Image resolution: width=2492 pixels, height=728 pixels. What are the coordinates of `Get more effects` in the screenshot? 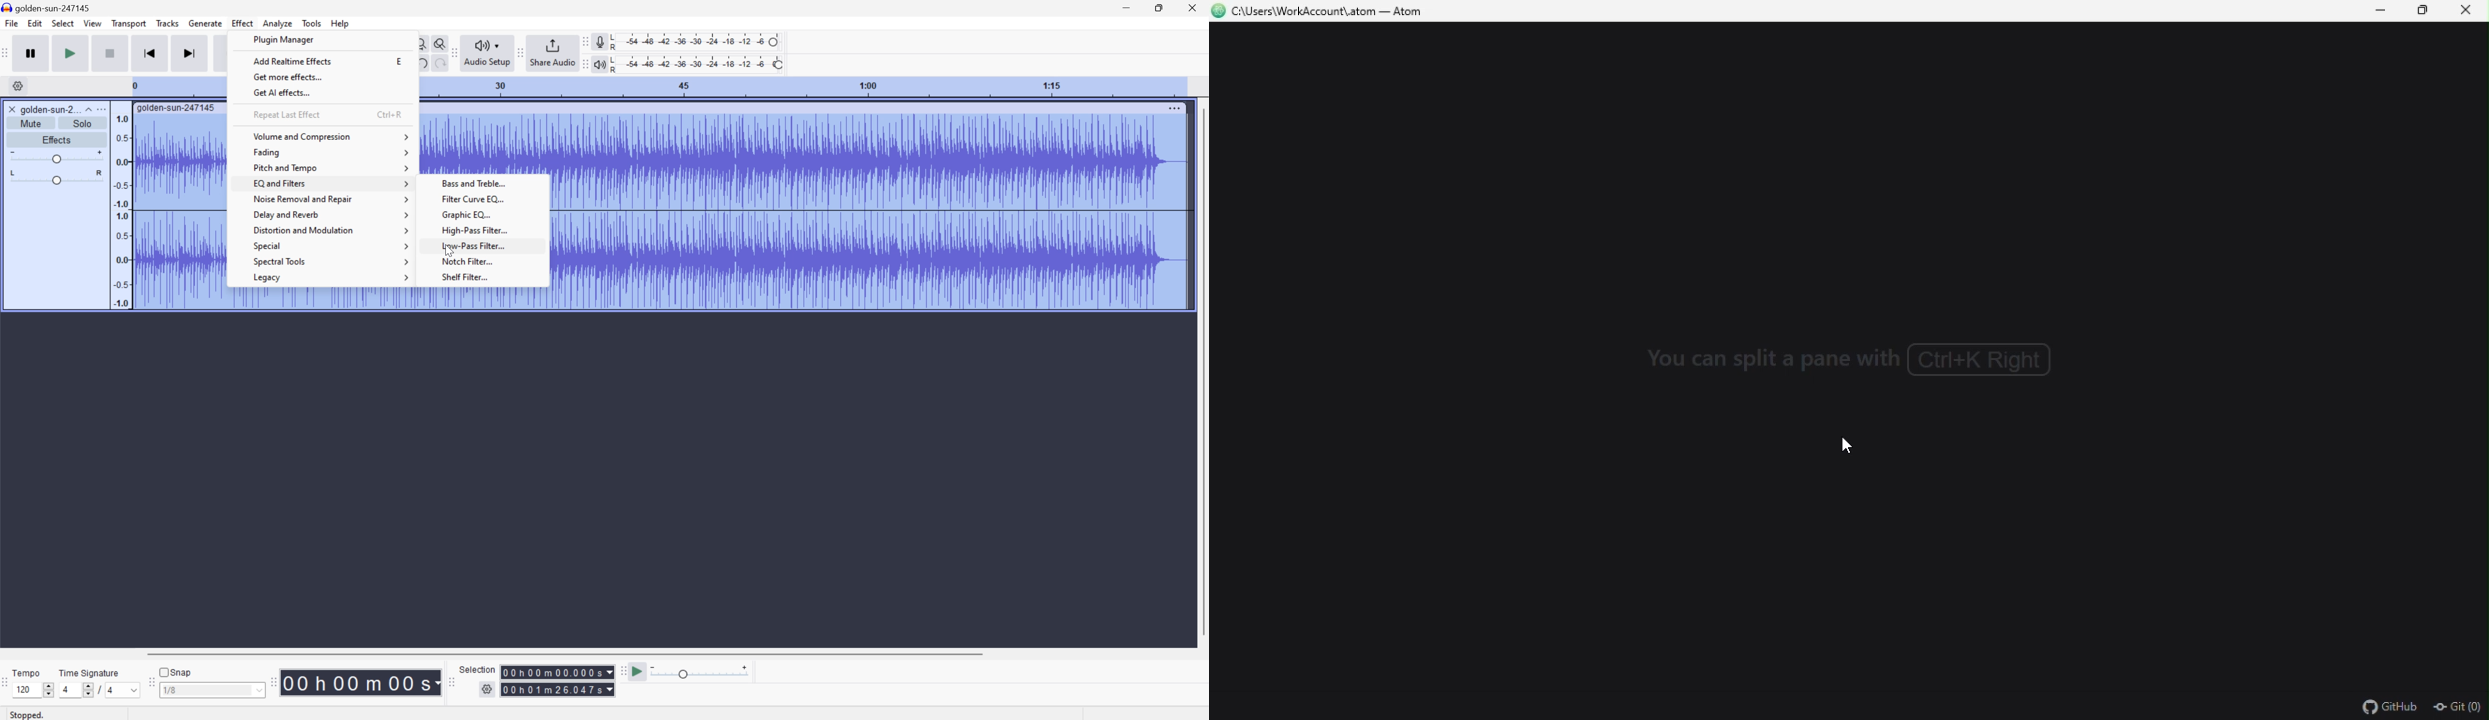 It's located at (287, 76).